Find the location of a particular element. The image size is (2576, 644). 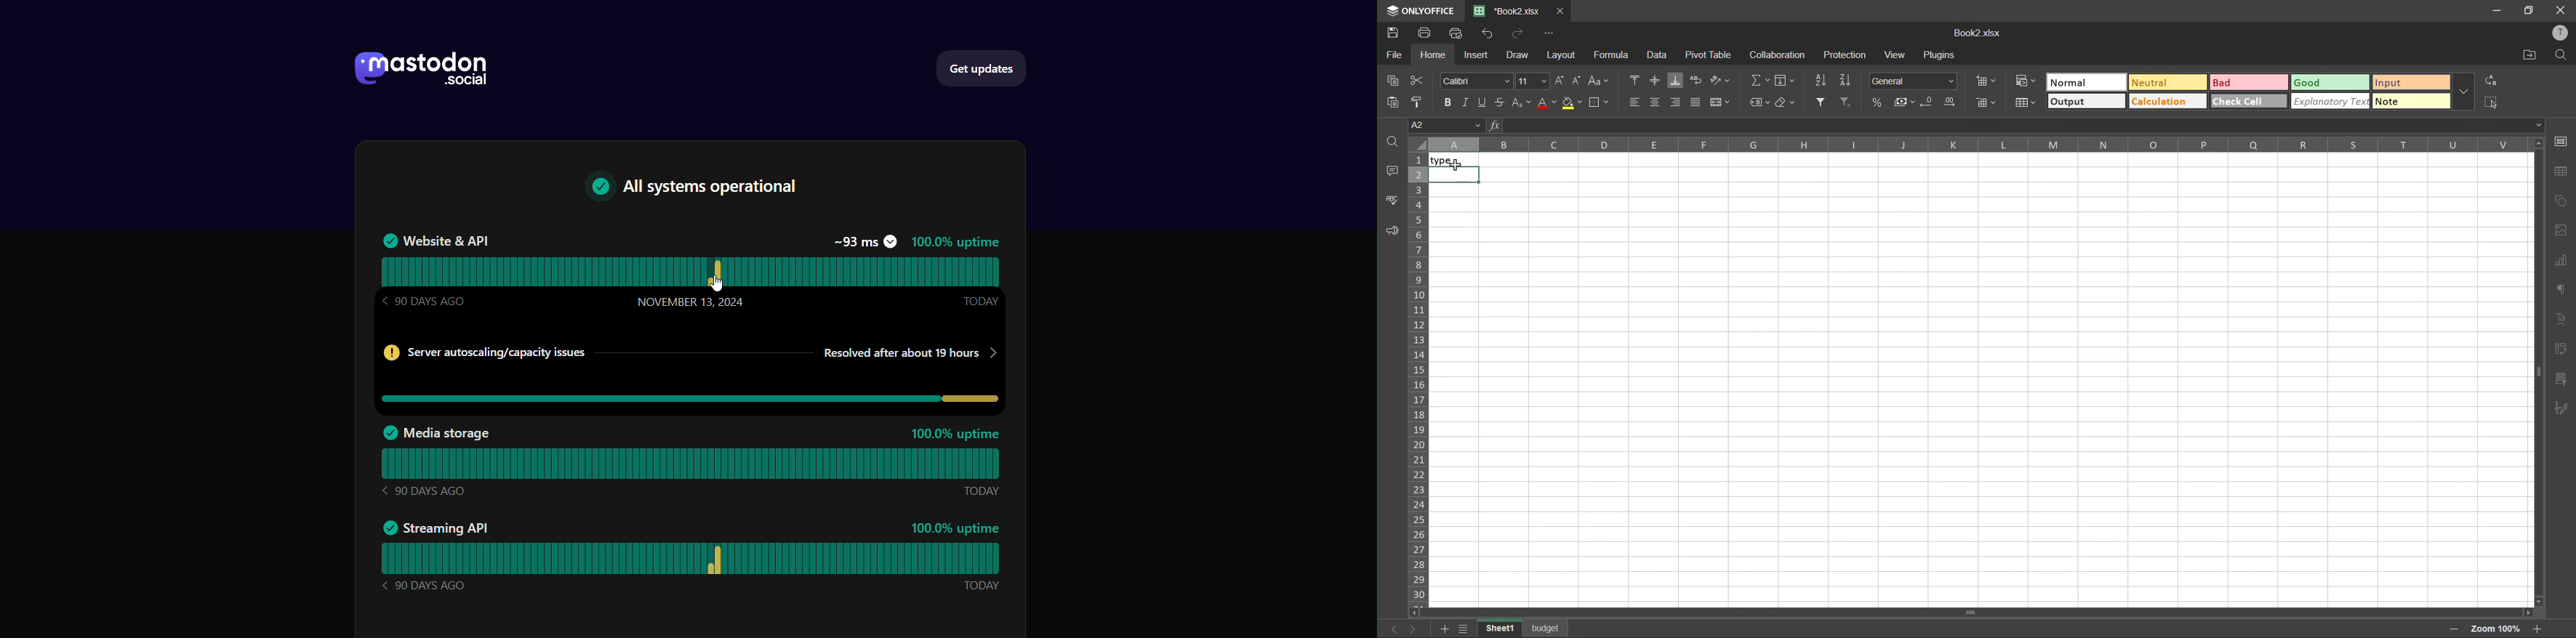

collaboration is located at coordinates (1779, 57).